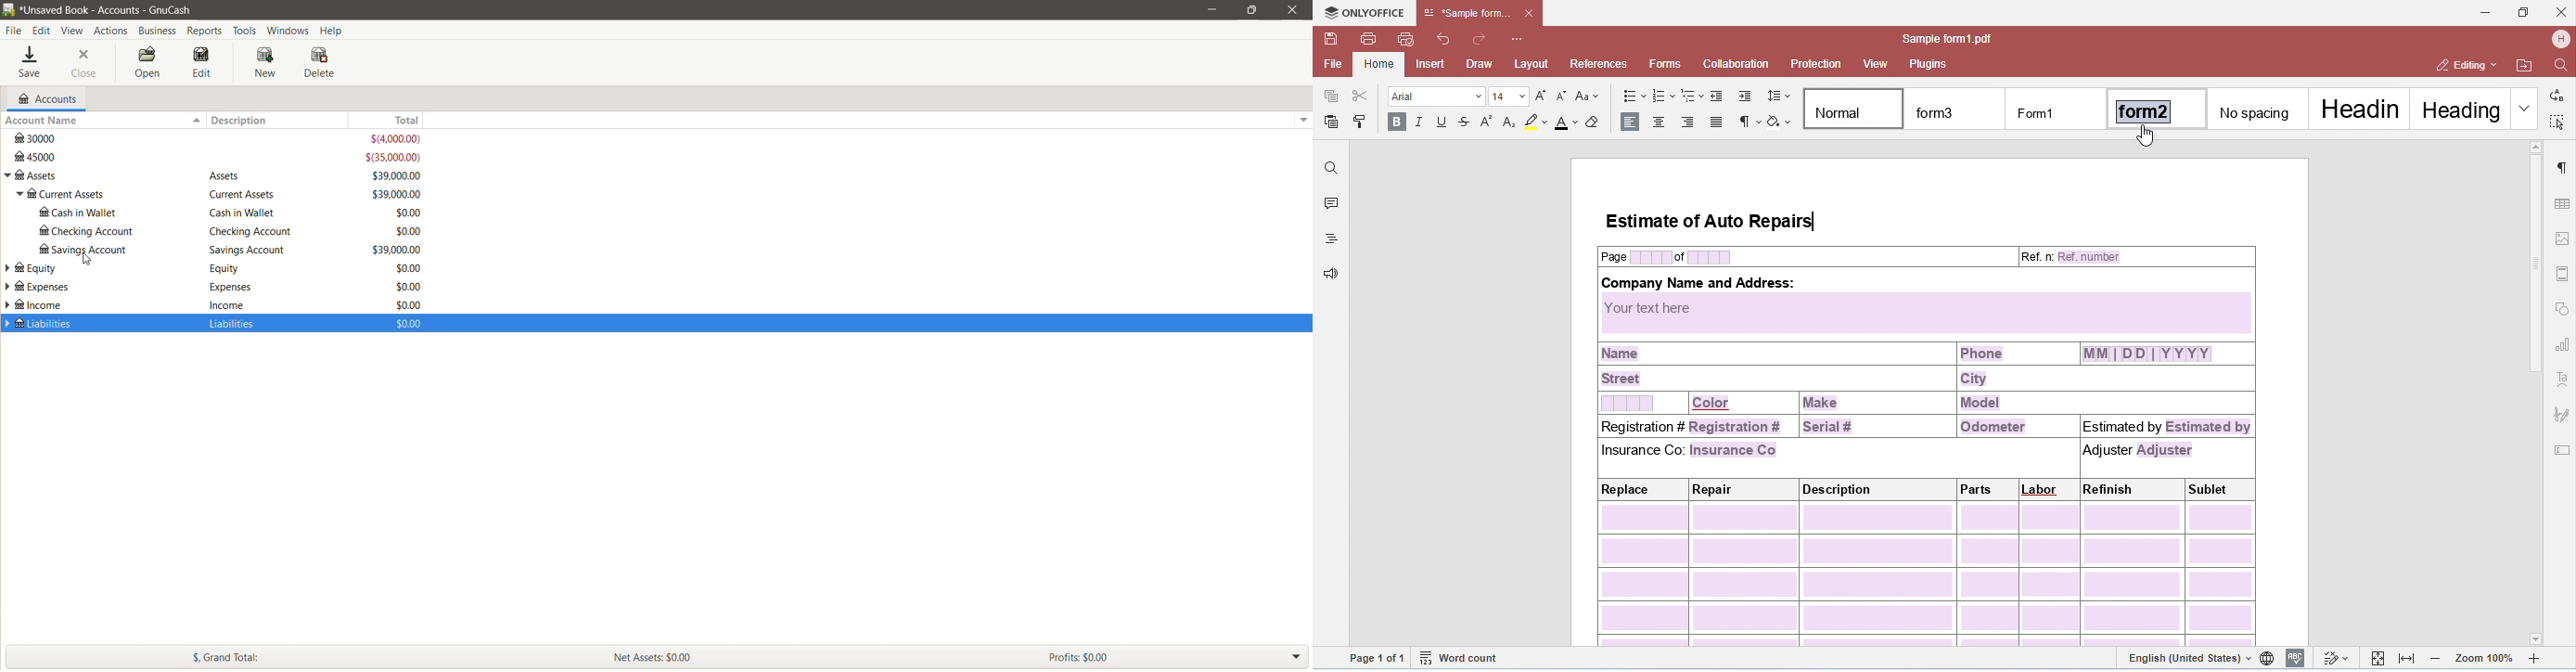  I want to click on Restore Down, so click(1253, 10).